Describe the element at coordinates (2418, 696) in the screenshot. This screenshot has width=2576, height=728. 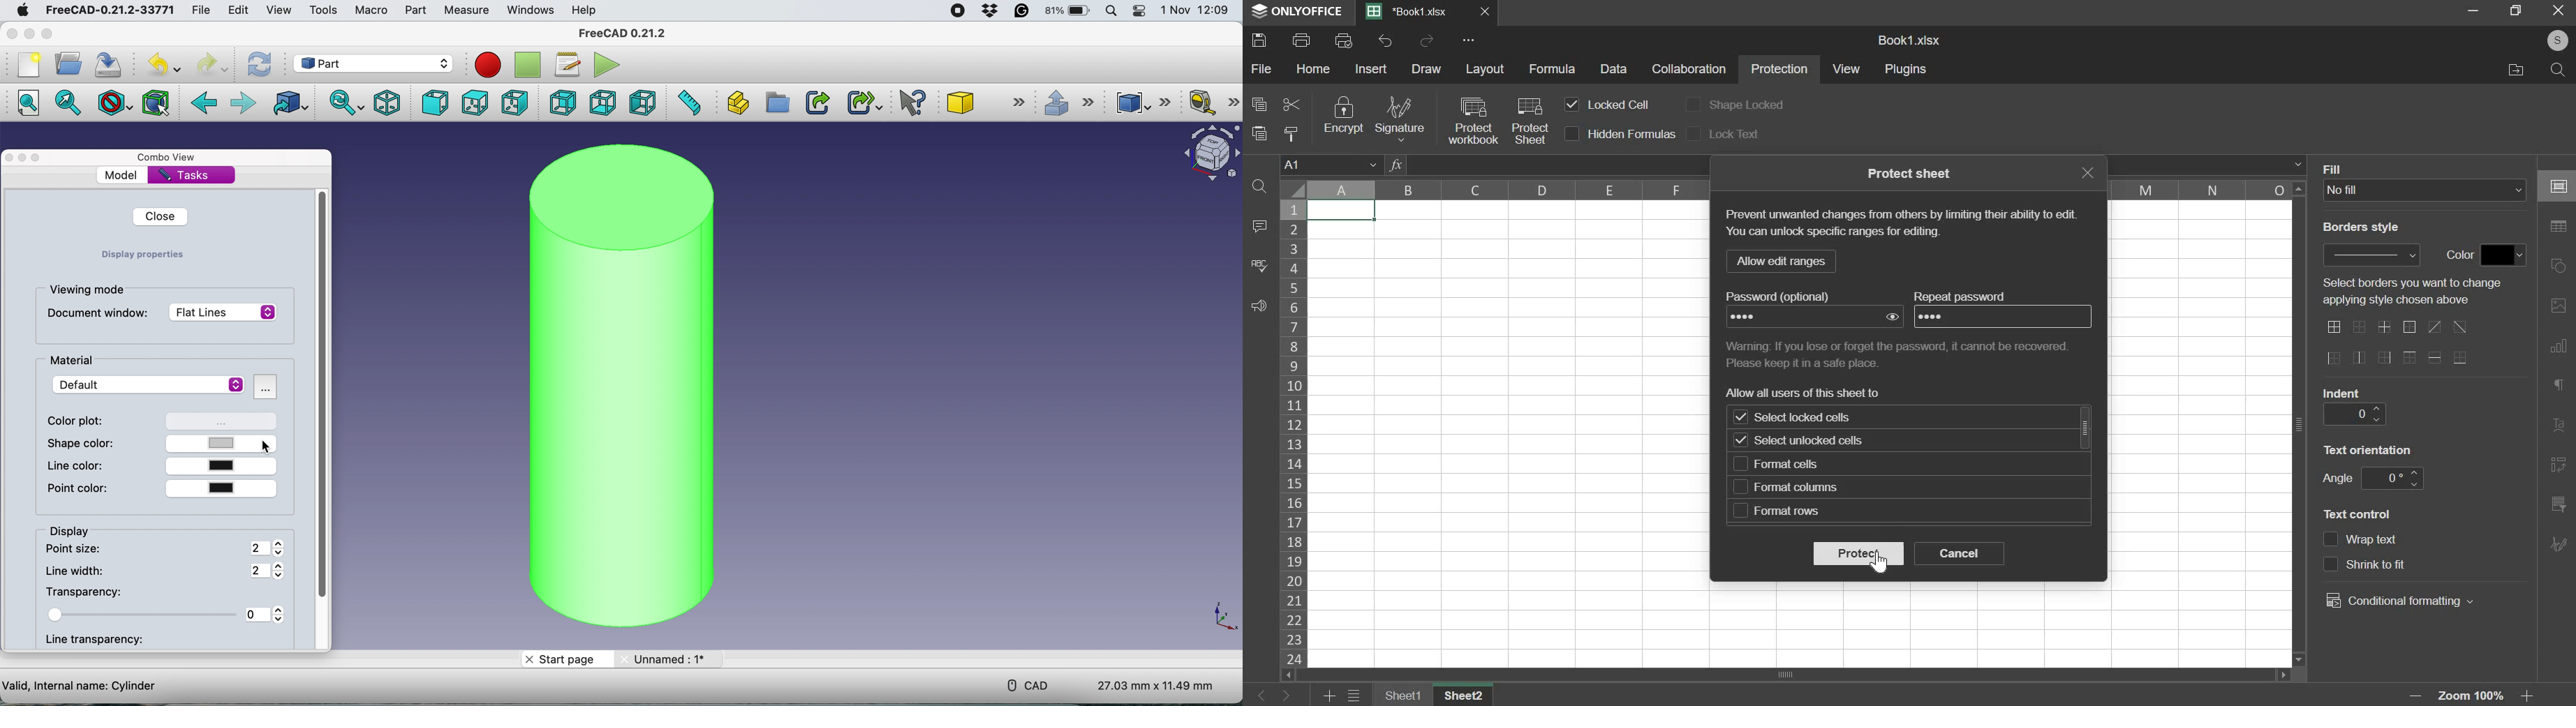
I see `zoom out` at that location.